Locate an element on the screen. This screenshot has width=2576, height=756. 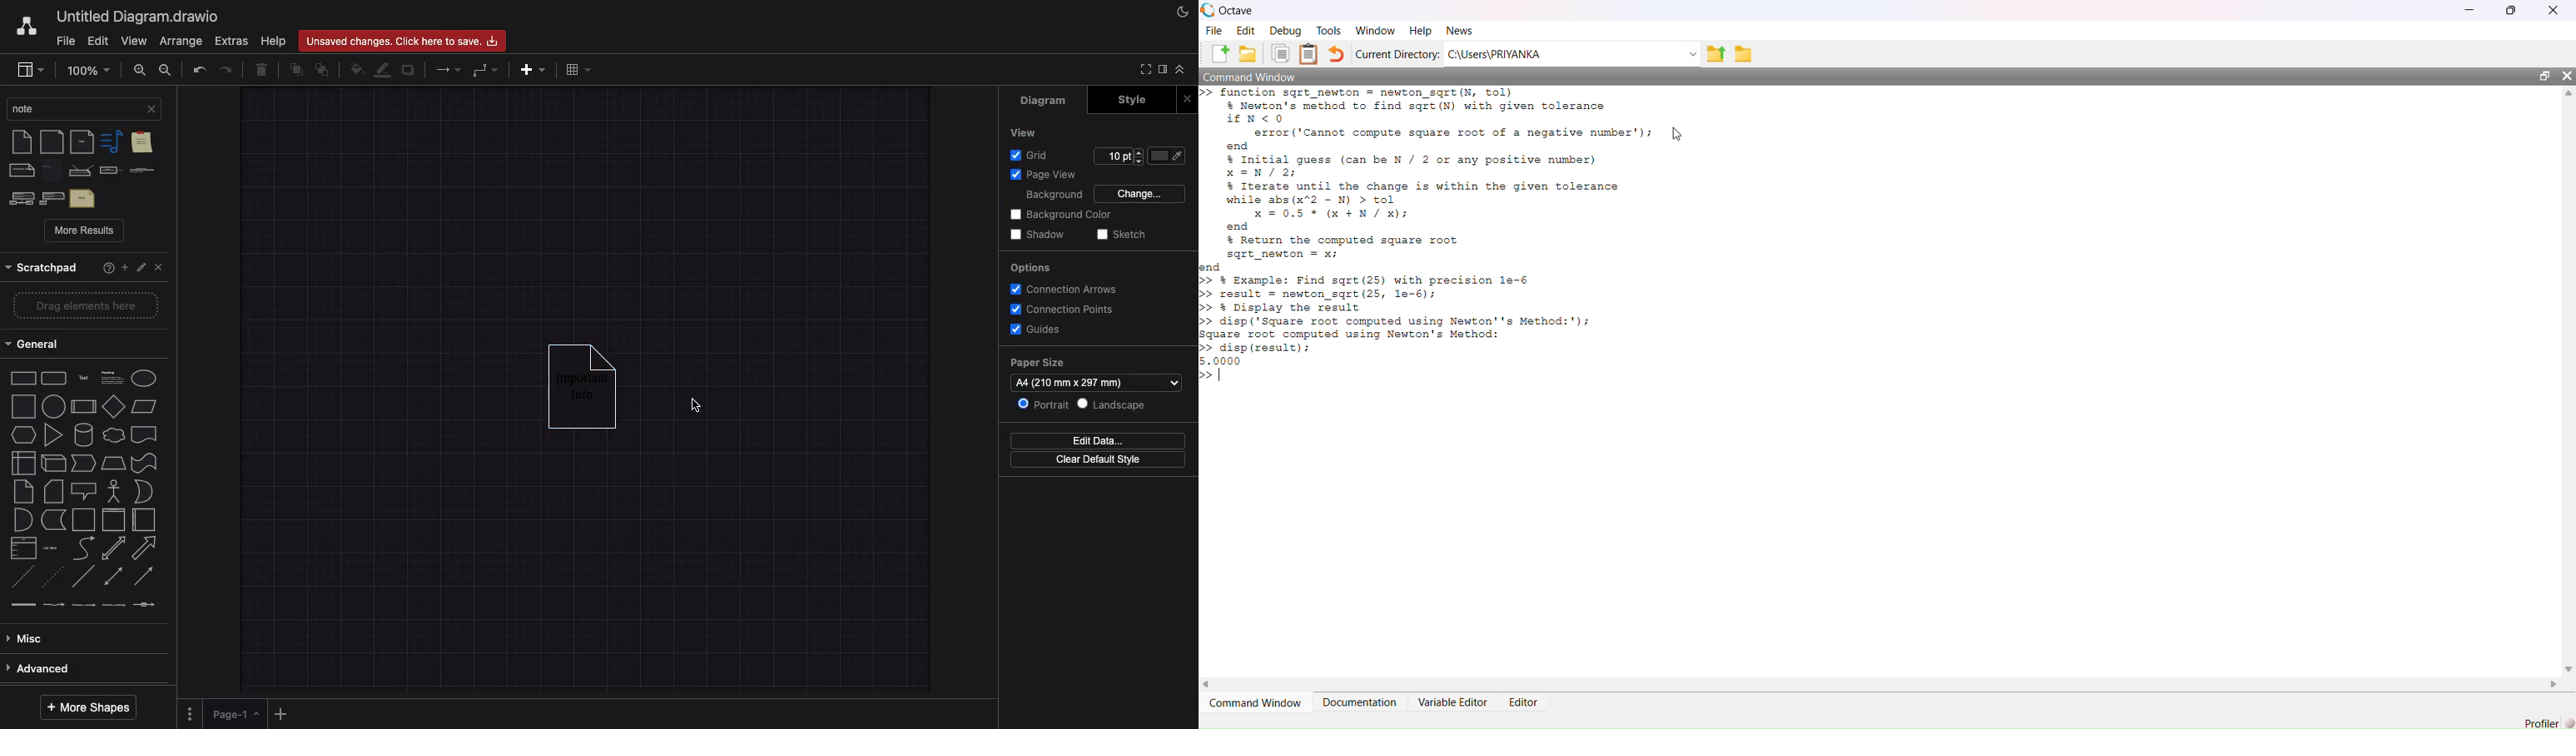
Zoom out is located at coordinates (167, 69).